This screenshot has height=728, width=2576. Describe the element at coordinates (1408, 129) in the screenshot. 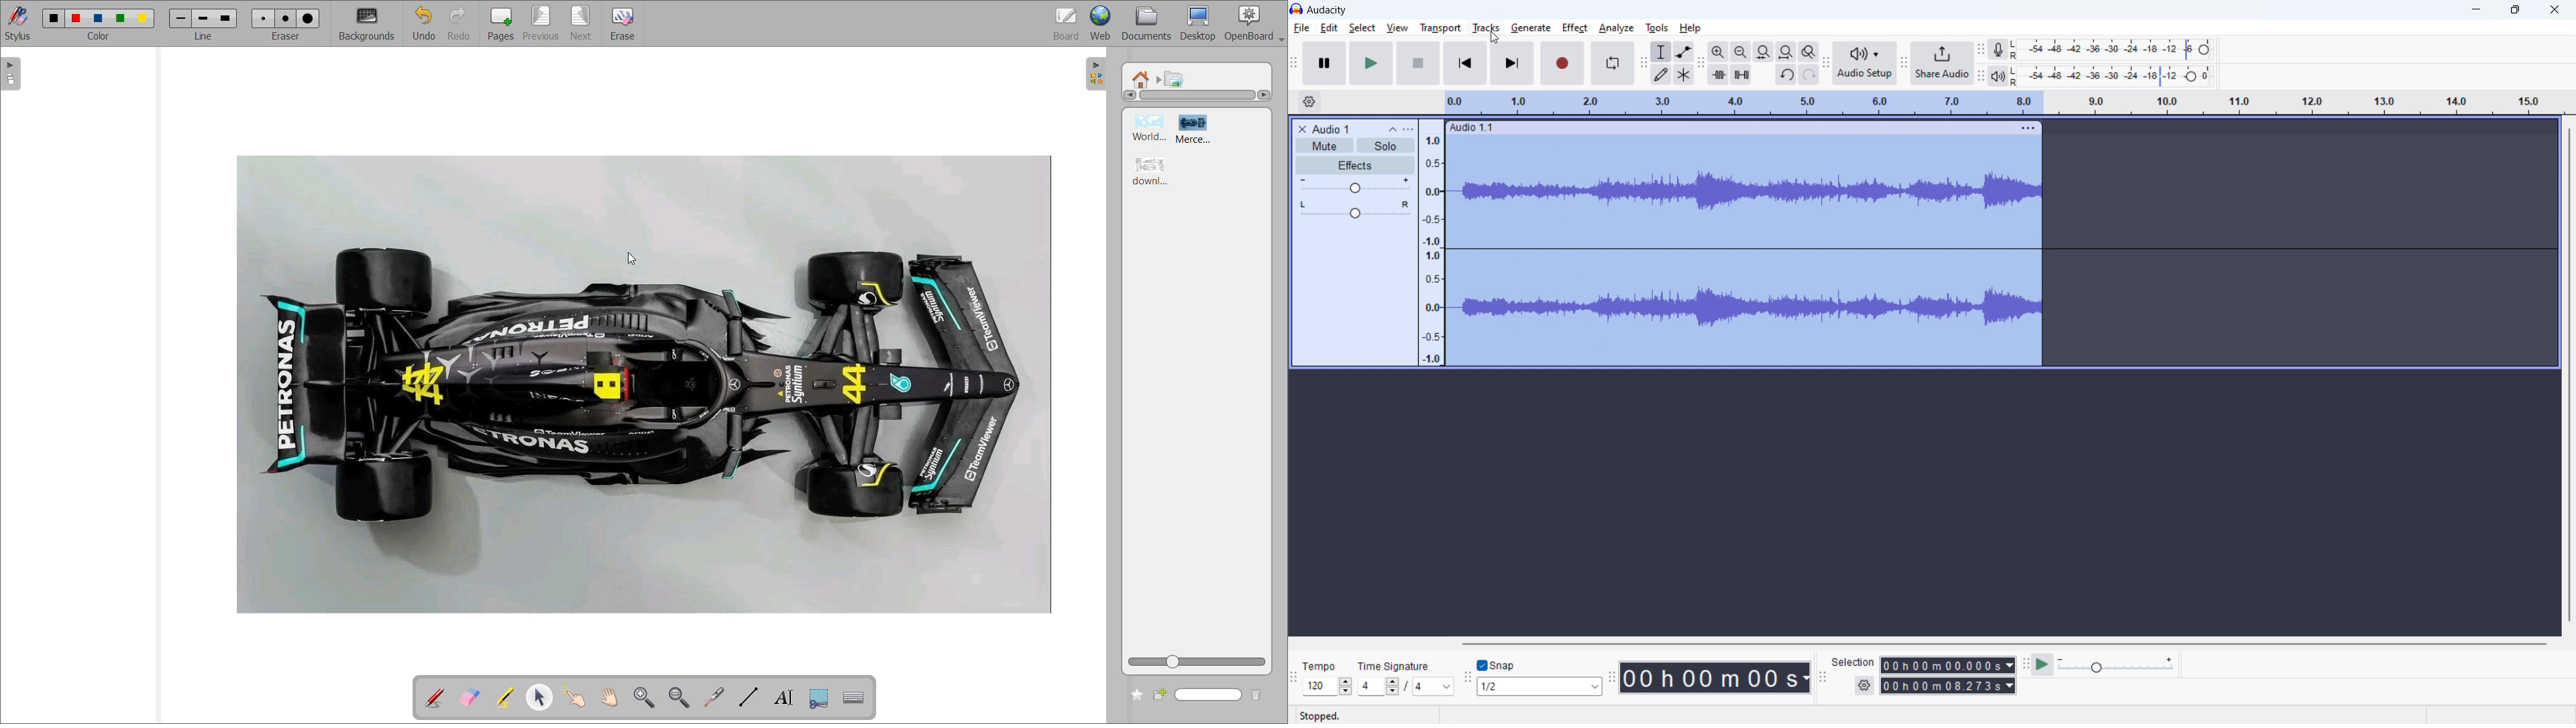

I see `track control panel menu` at that location.